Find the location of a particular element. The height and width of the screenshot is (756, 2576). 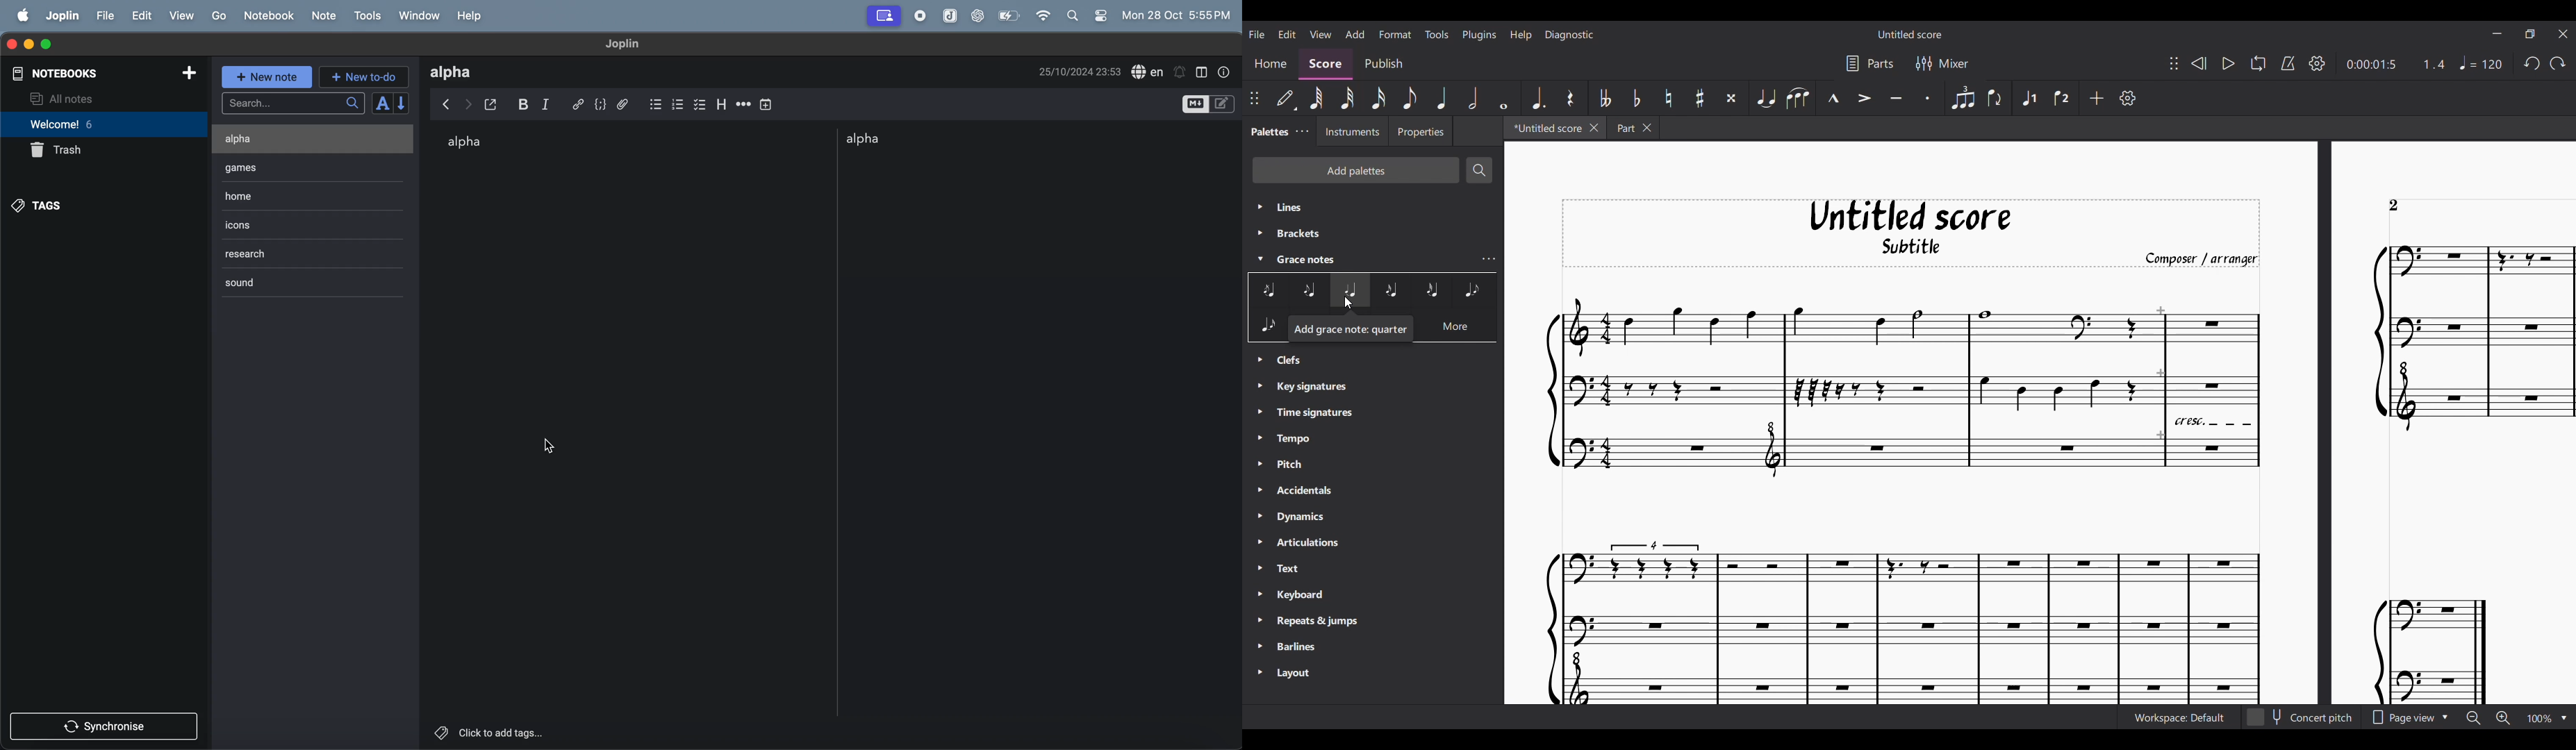

Page number is located at coordinates (2393, 206).